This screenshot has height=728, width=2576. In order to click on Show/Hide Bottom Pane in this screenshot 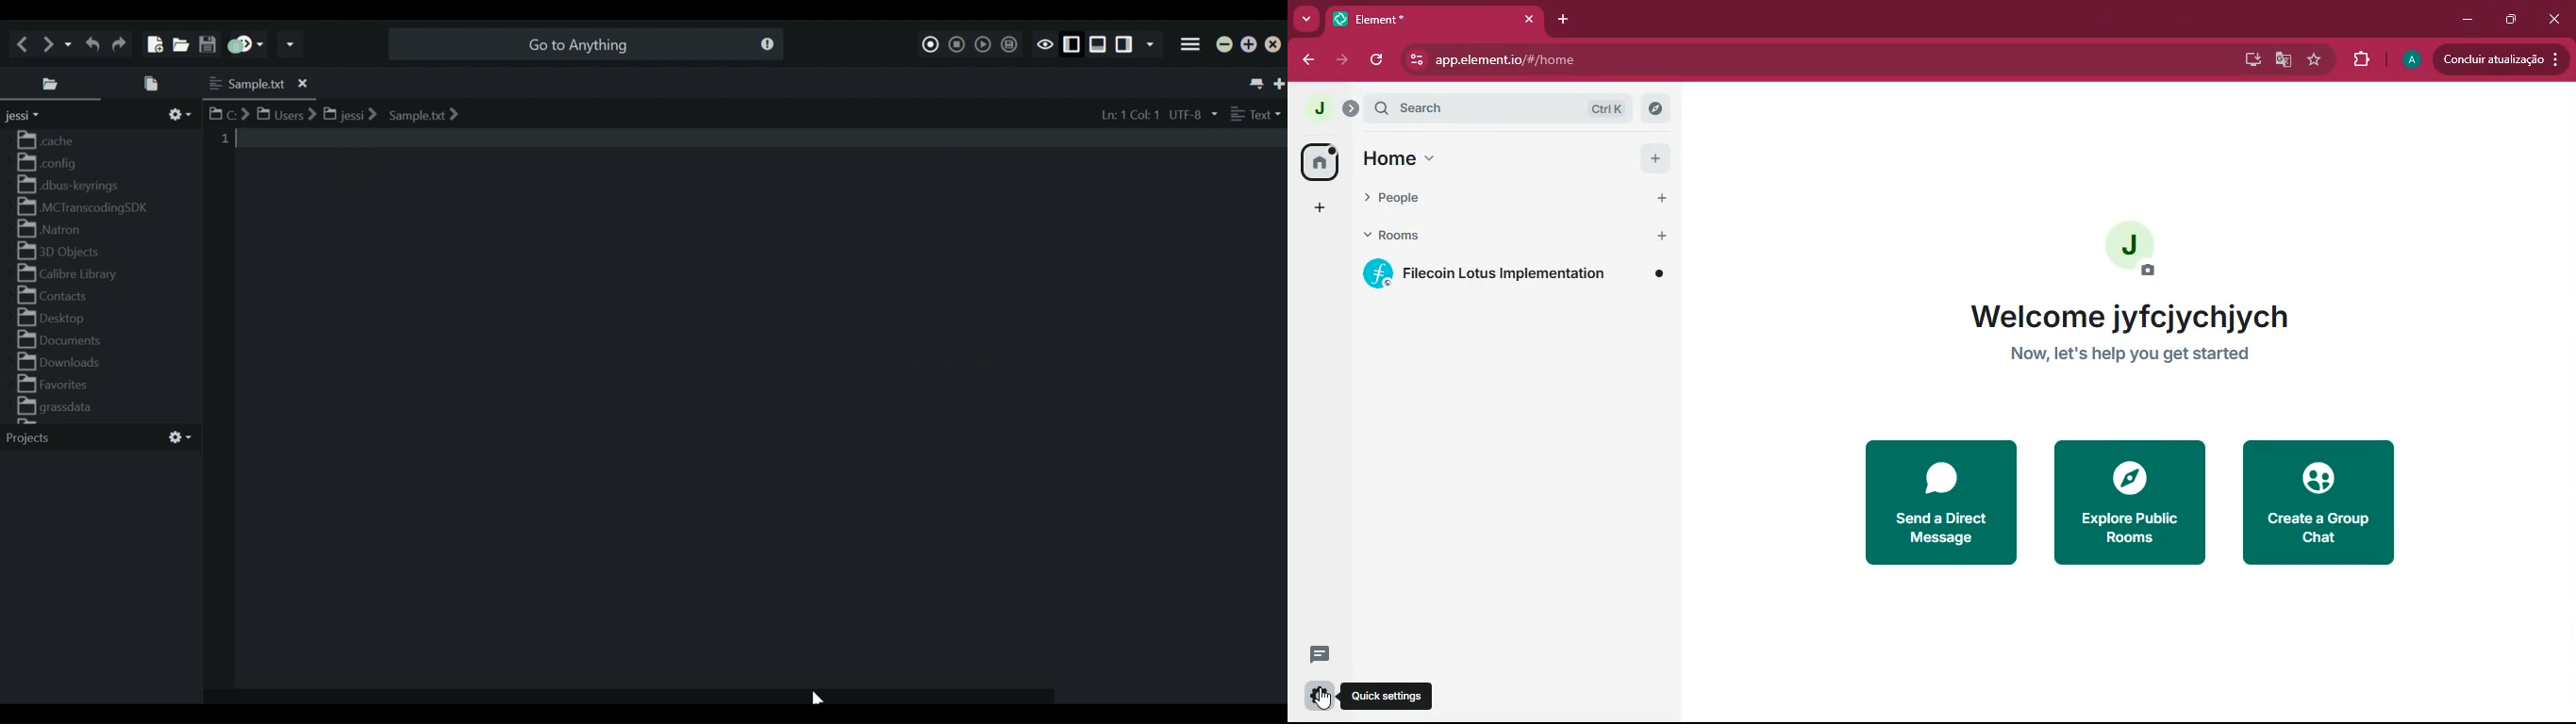, I will do `click(1098, 44)`.